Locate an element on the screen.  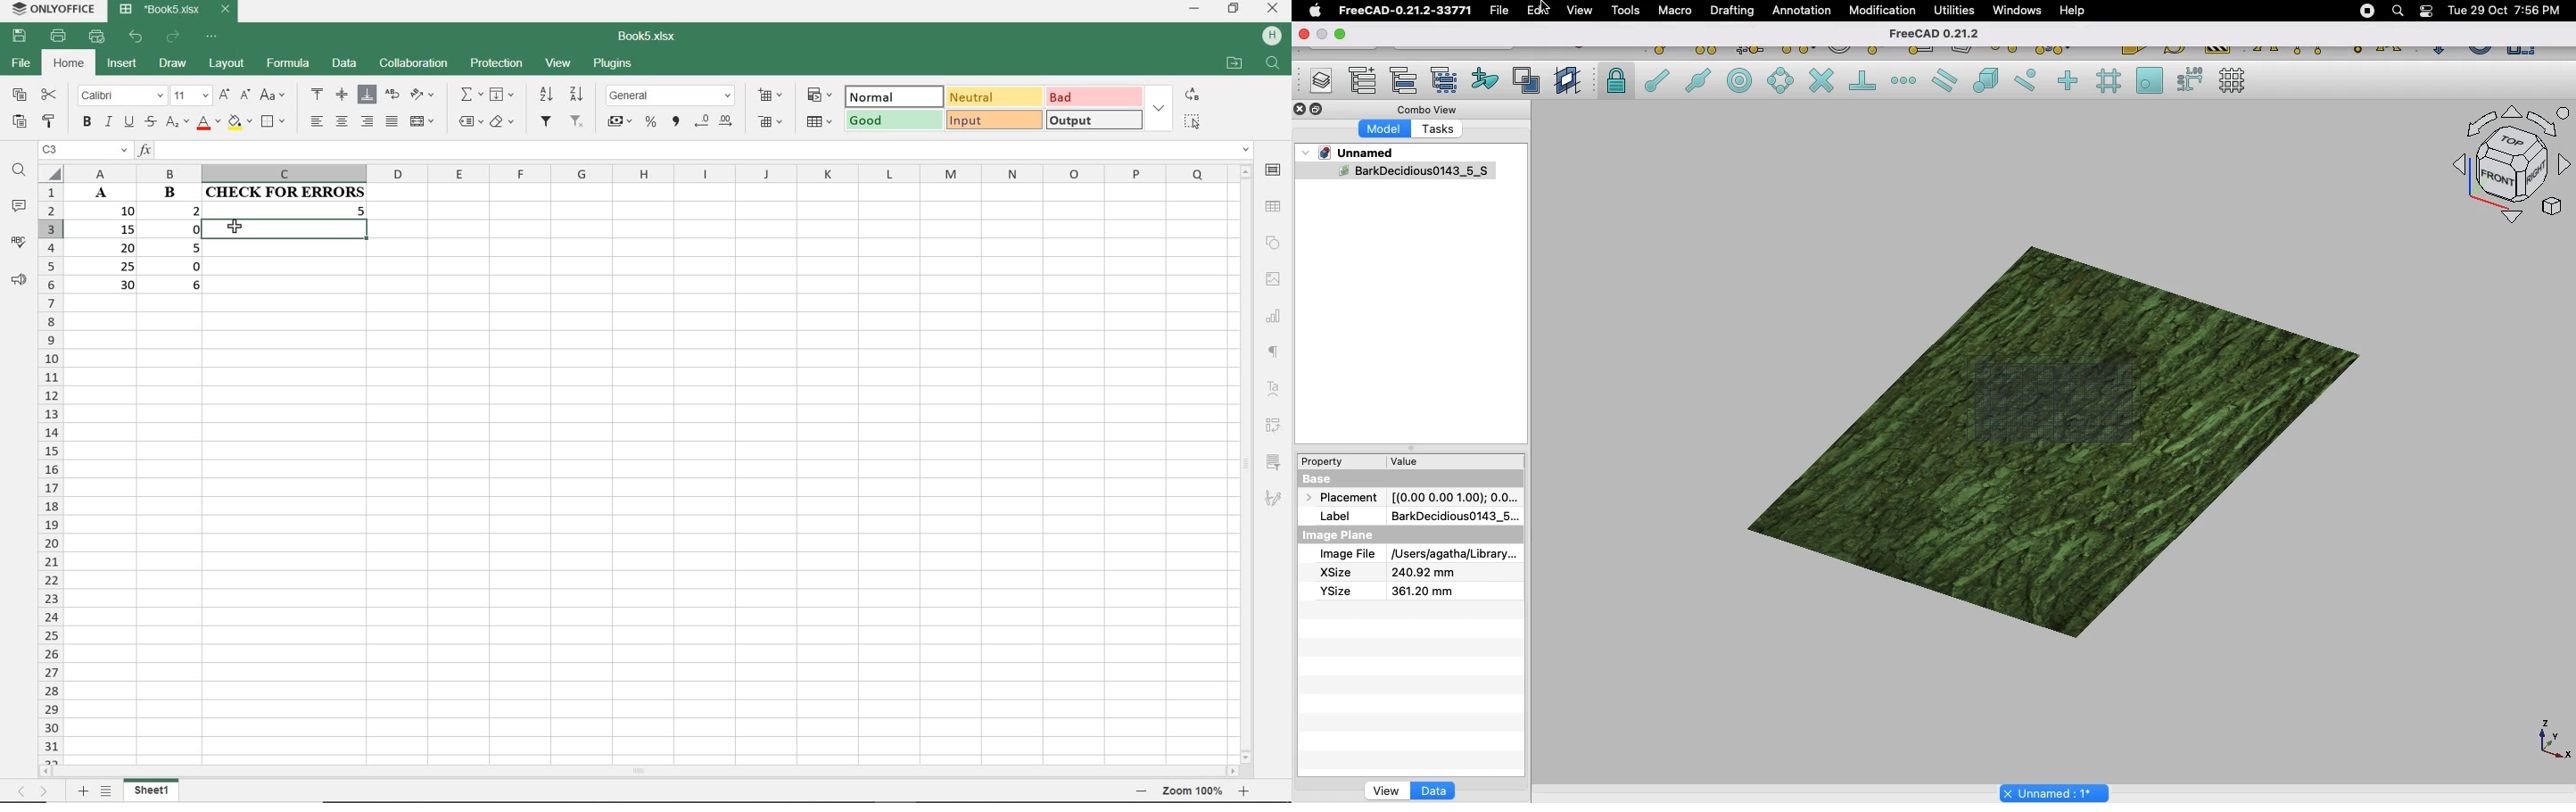
Snap grid is located at coordinates (2110, 81).